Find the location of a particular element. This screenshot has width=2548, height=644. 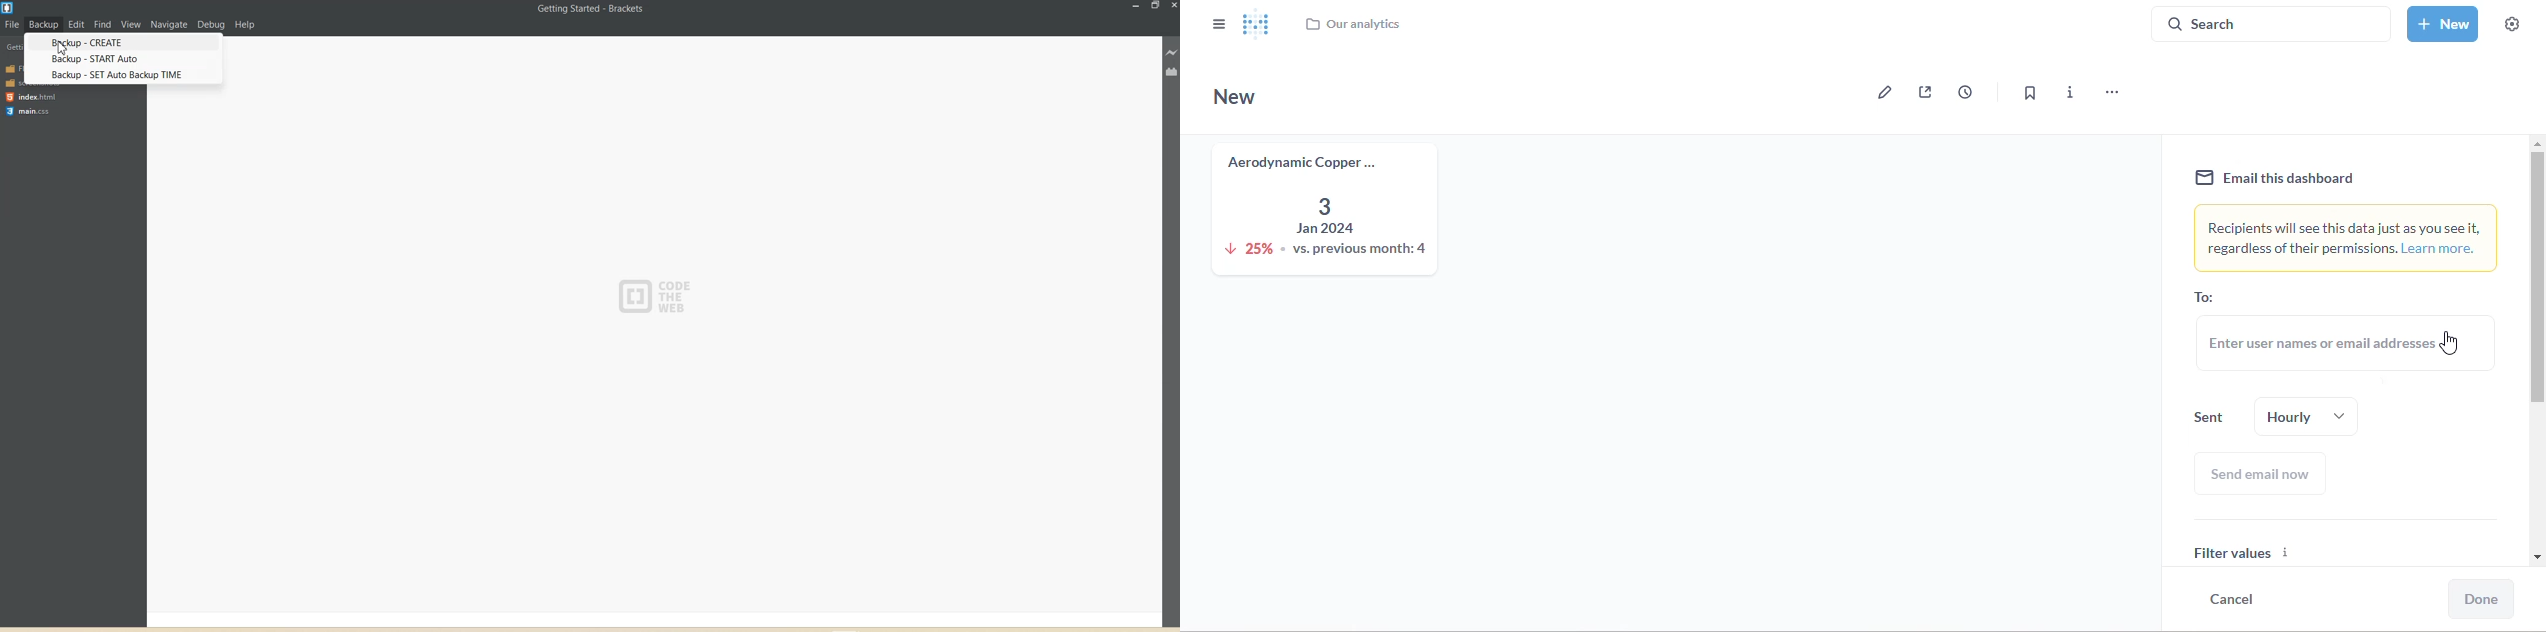

CODE THE WEB is located at coordinates (661, 293).